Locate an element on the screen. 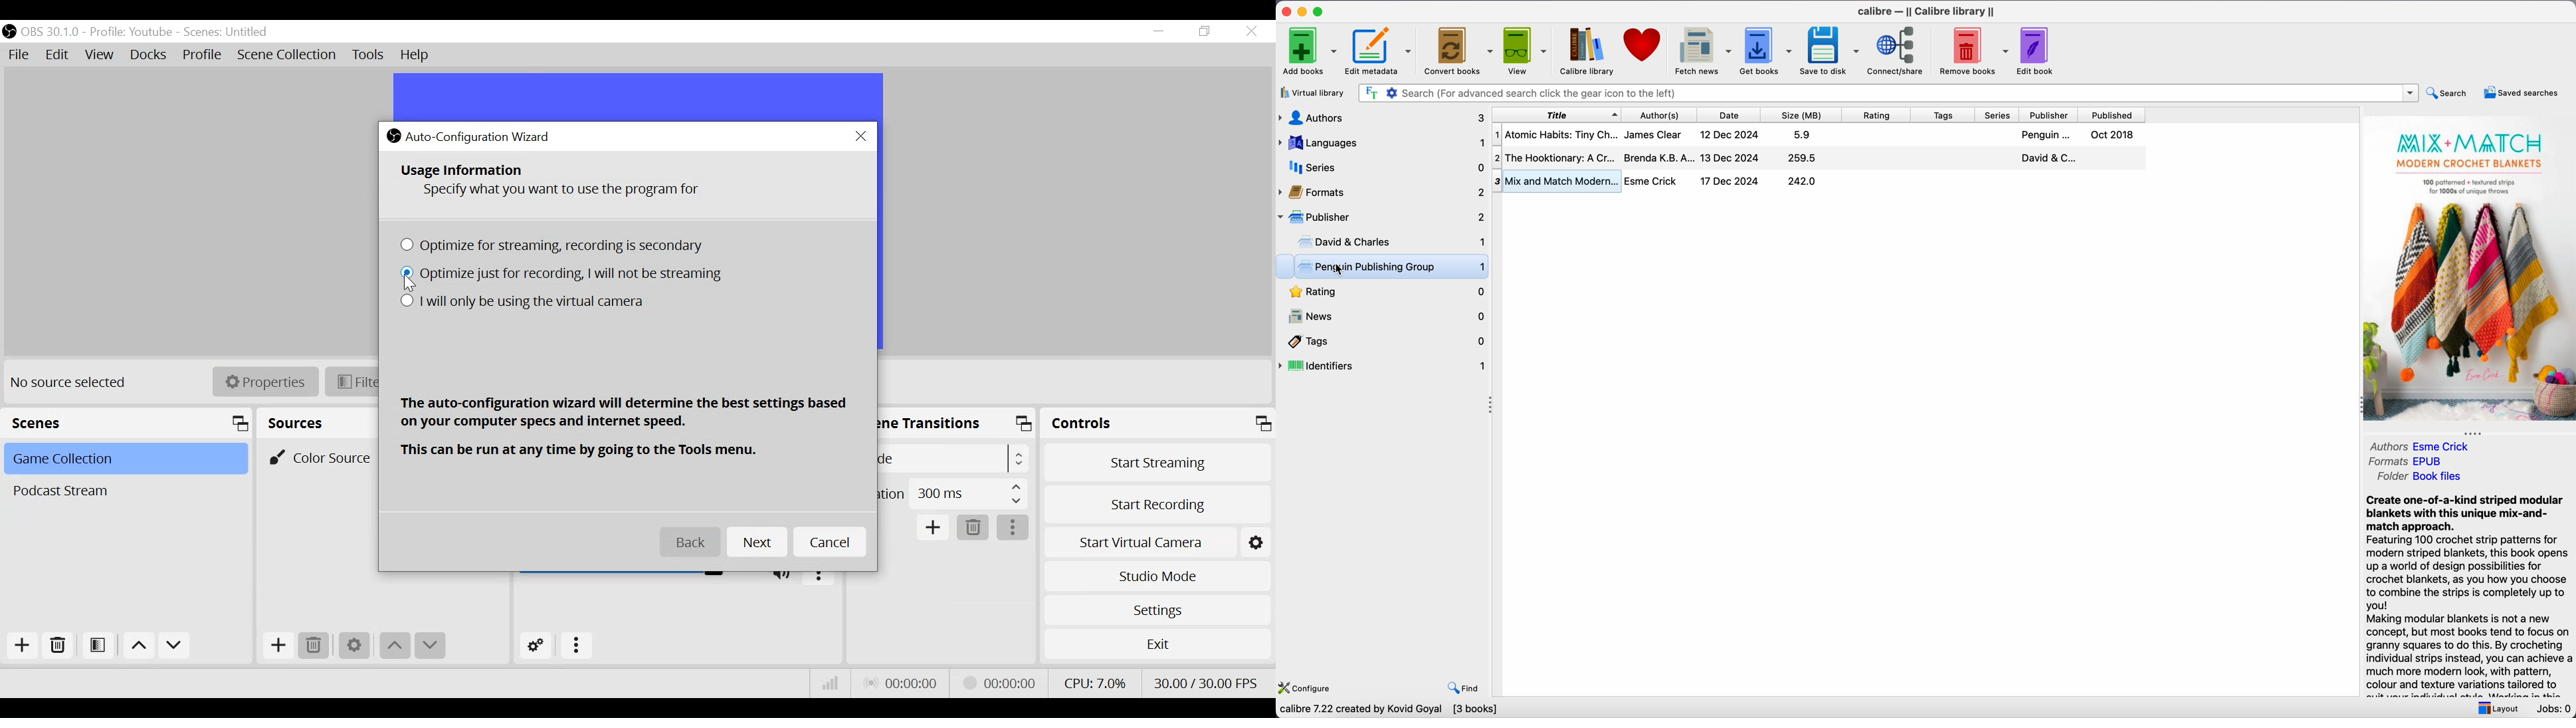 The image size is (2576, 728). tags is located at coordinates (1384, 342).